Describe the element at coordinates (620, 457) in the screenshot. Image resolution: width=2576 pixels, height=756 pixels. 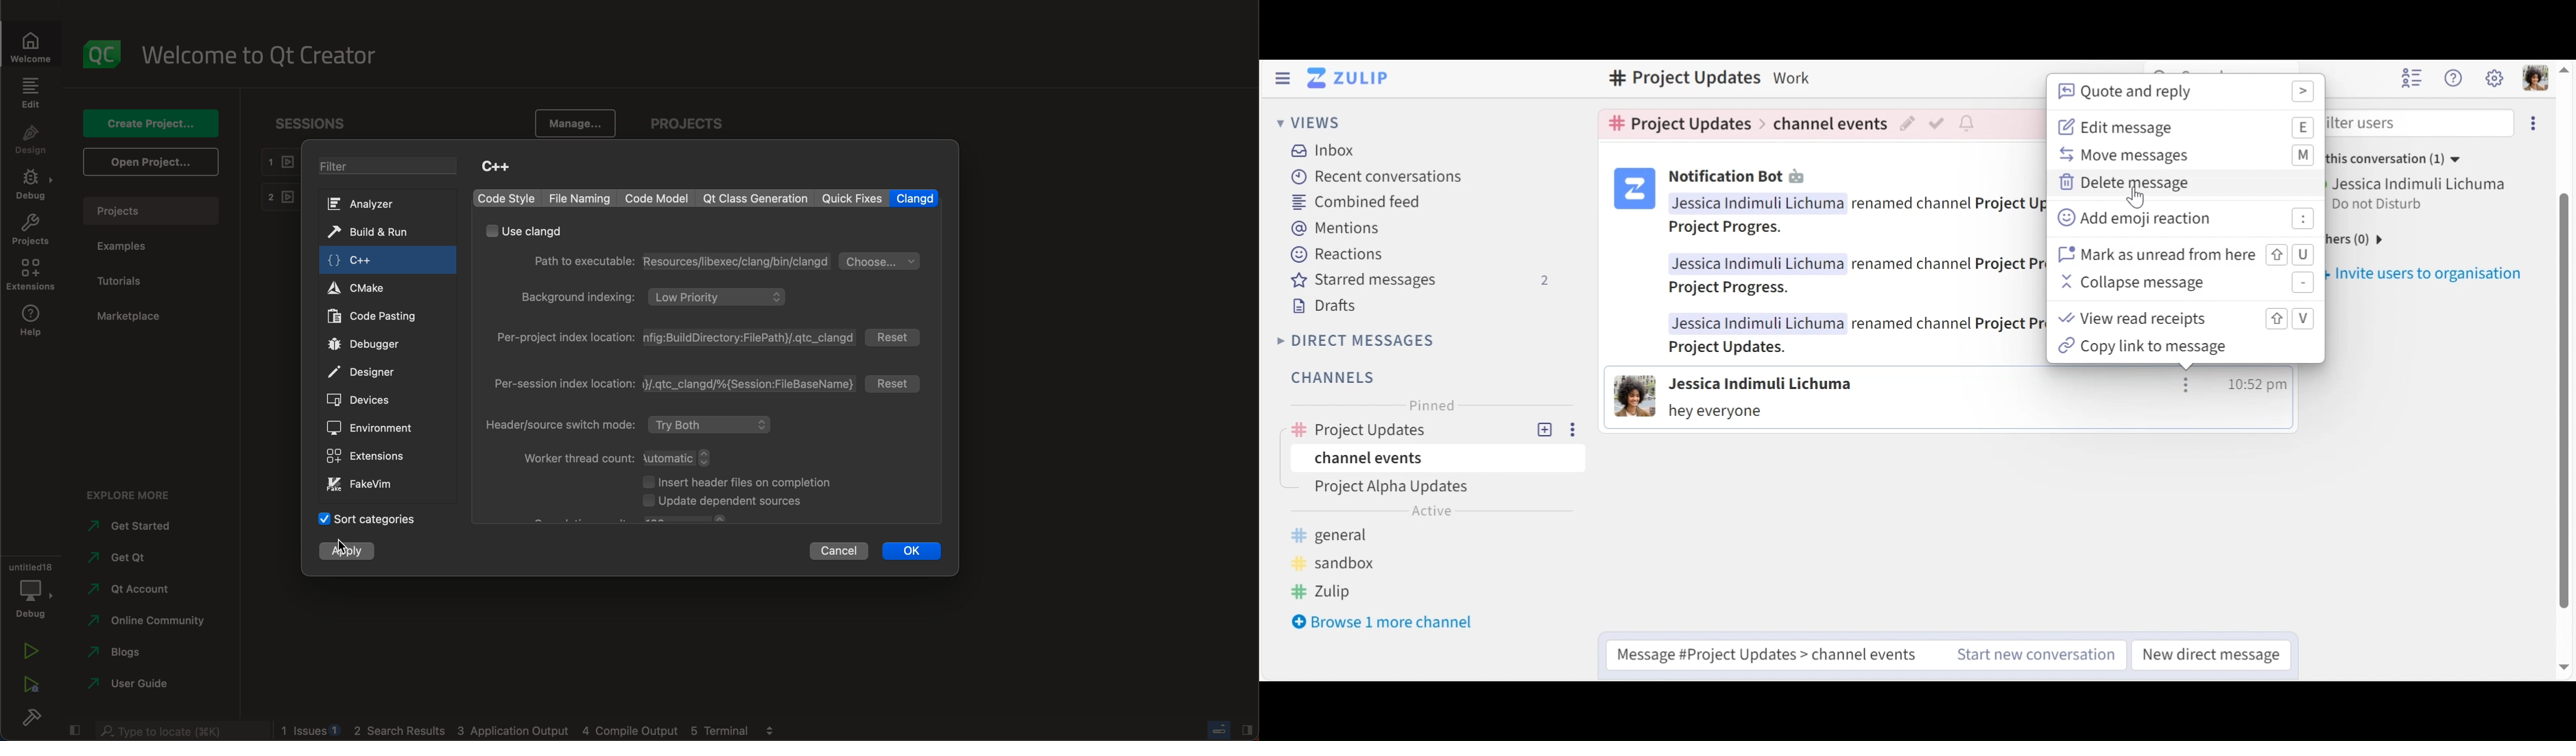
I see `worker thread` at that location.